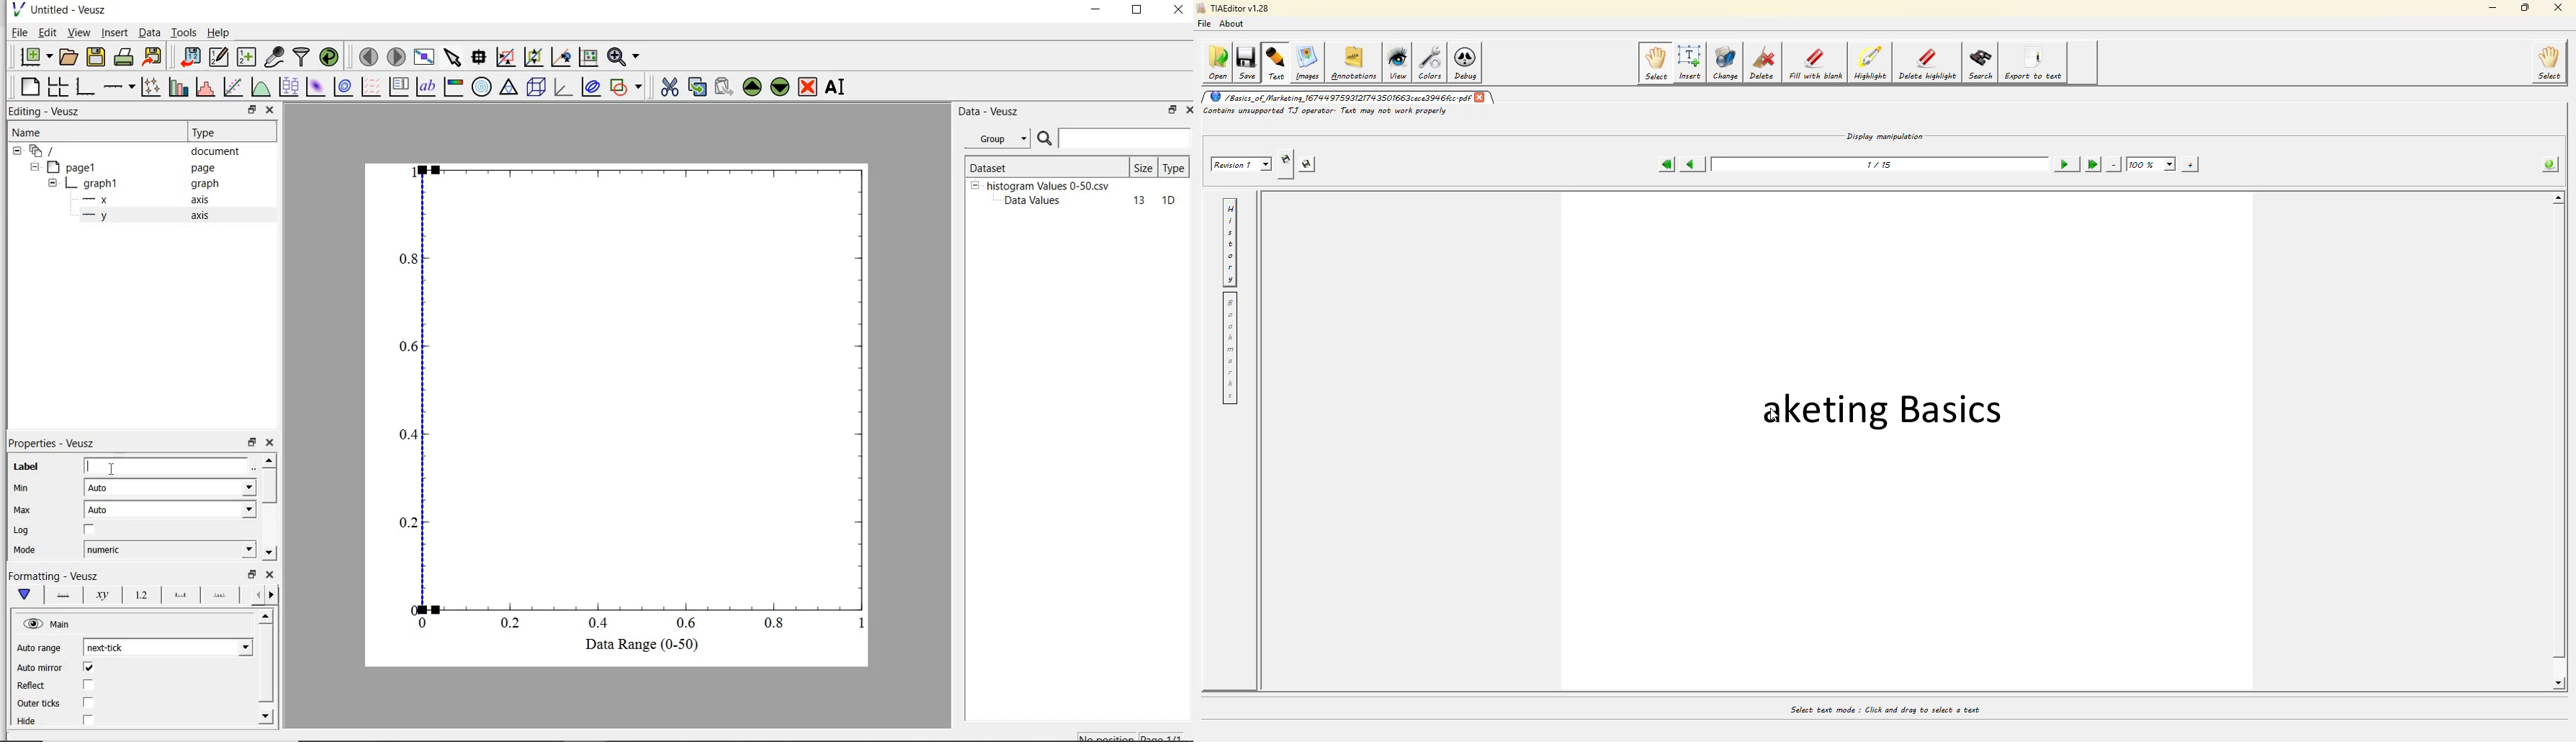 This screenshot has width=2576, height=756. Describe the element at coordinates (23, 510) in the screenshot. I see `Max` at that location.